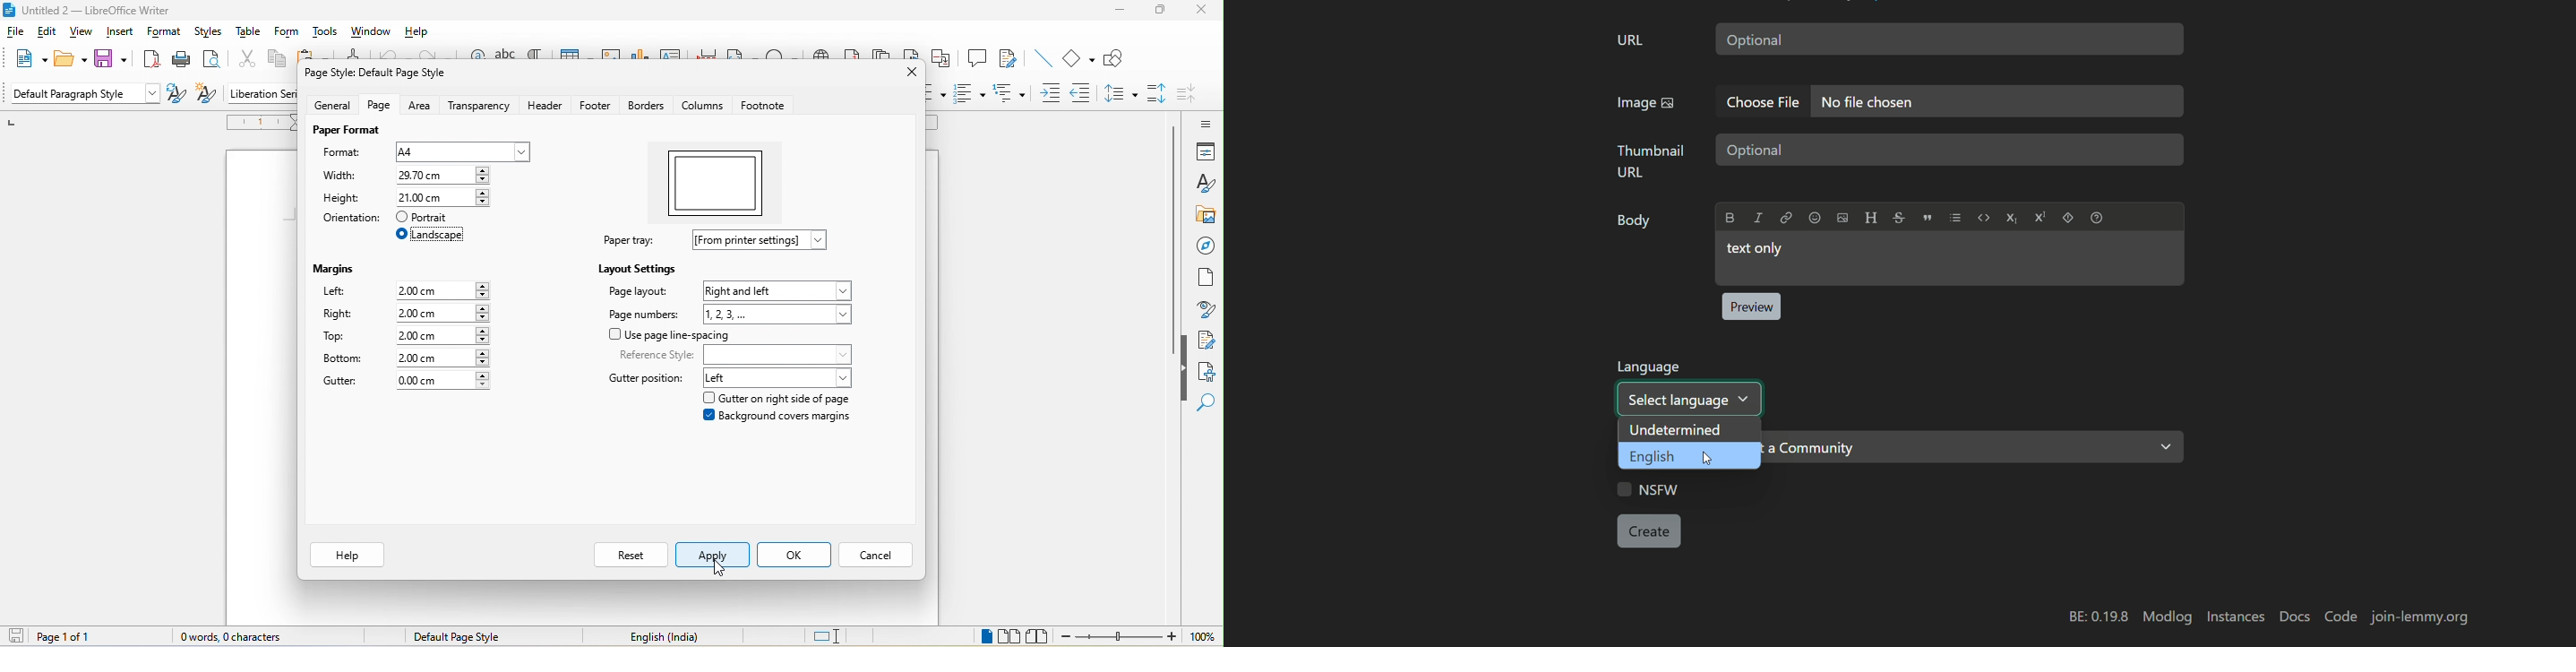 The image size is (2576, 672). What do you see at coordinates (382, 71) in the screenshot?
I see `page style default` at bounding box center [382, 71].